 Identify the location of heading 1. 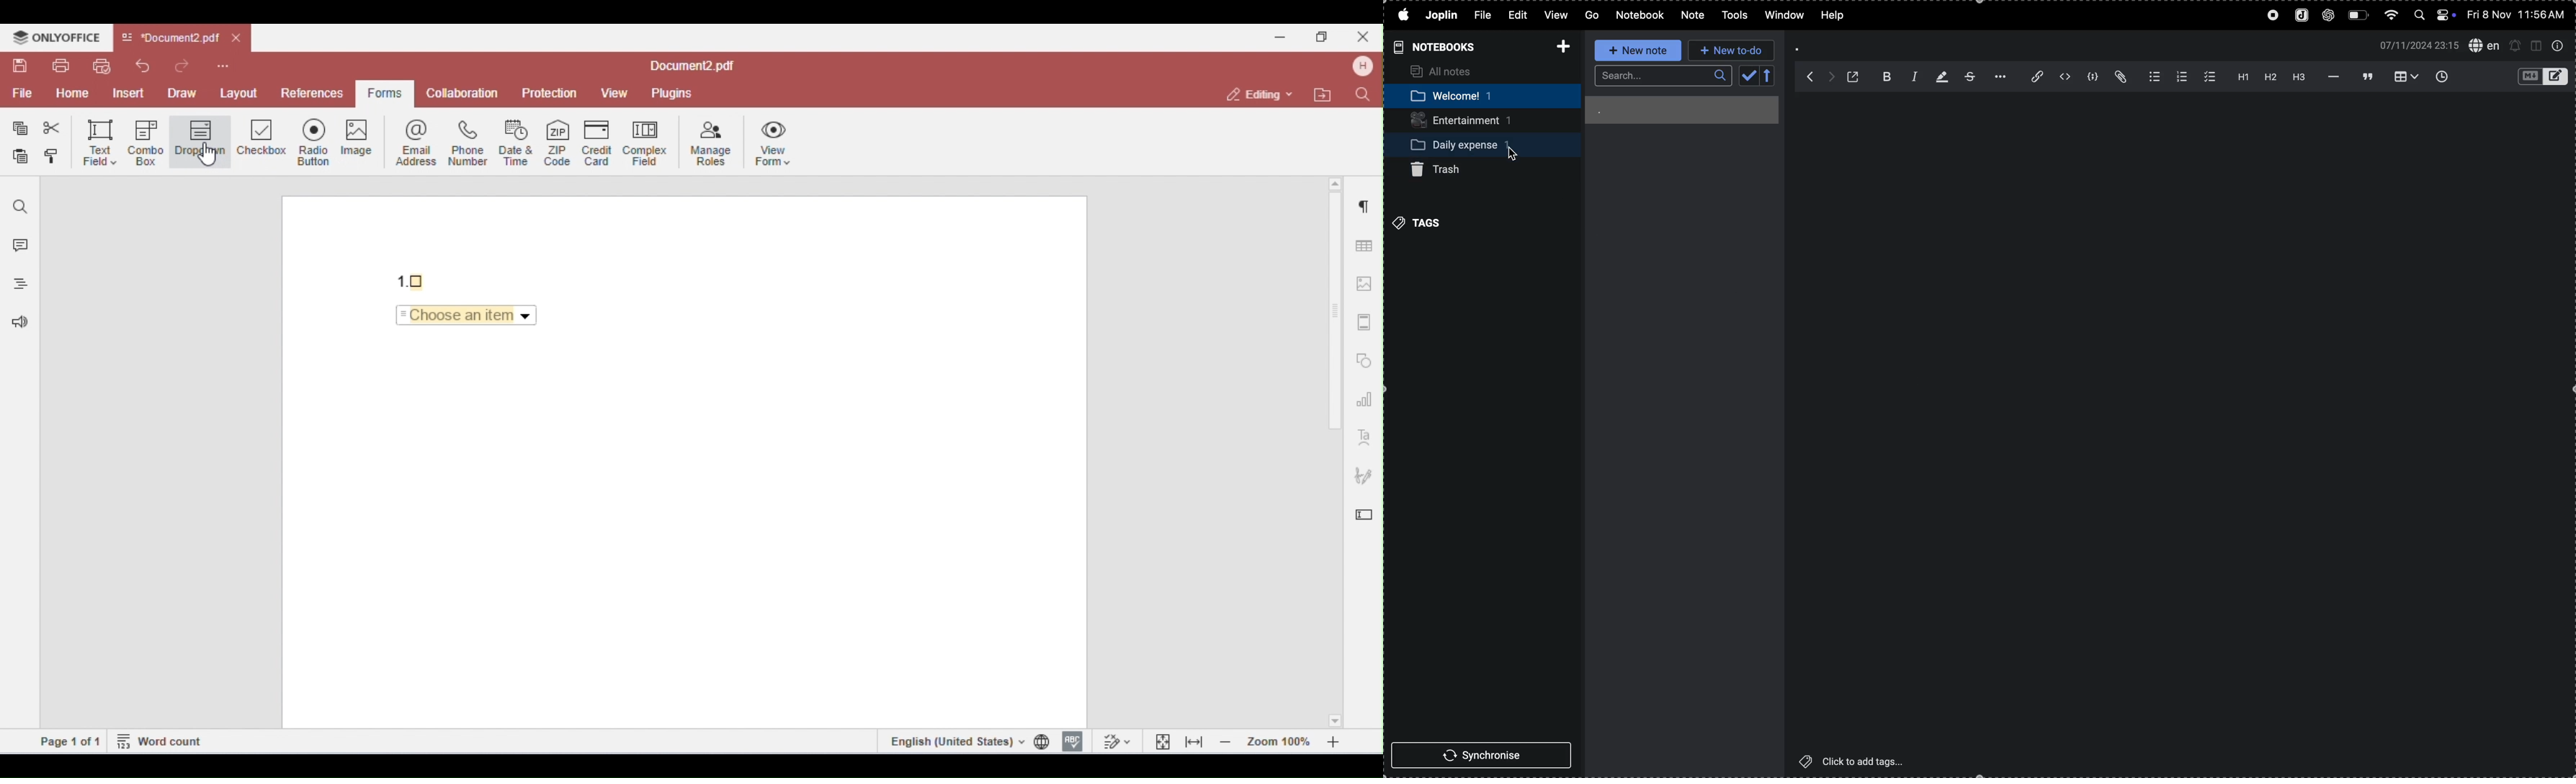
(2239, 77).